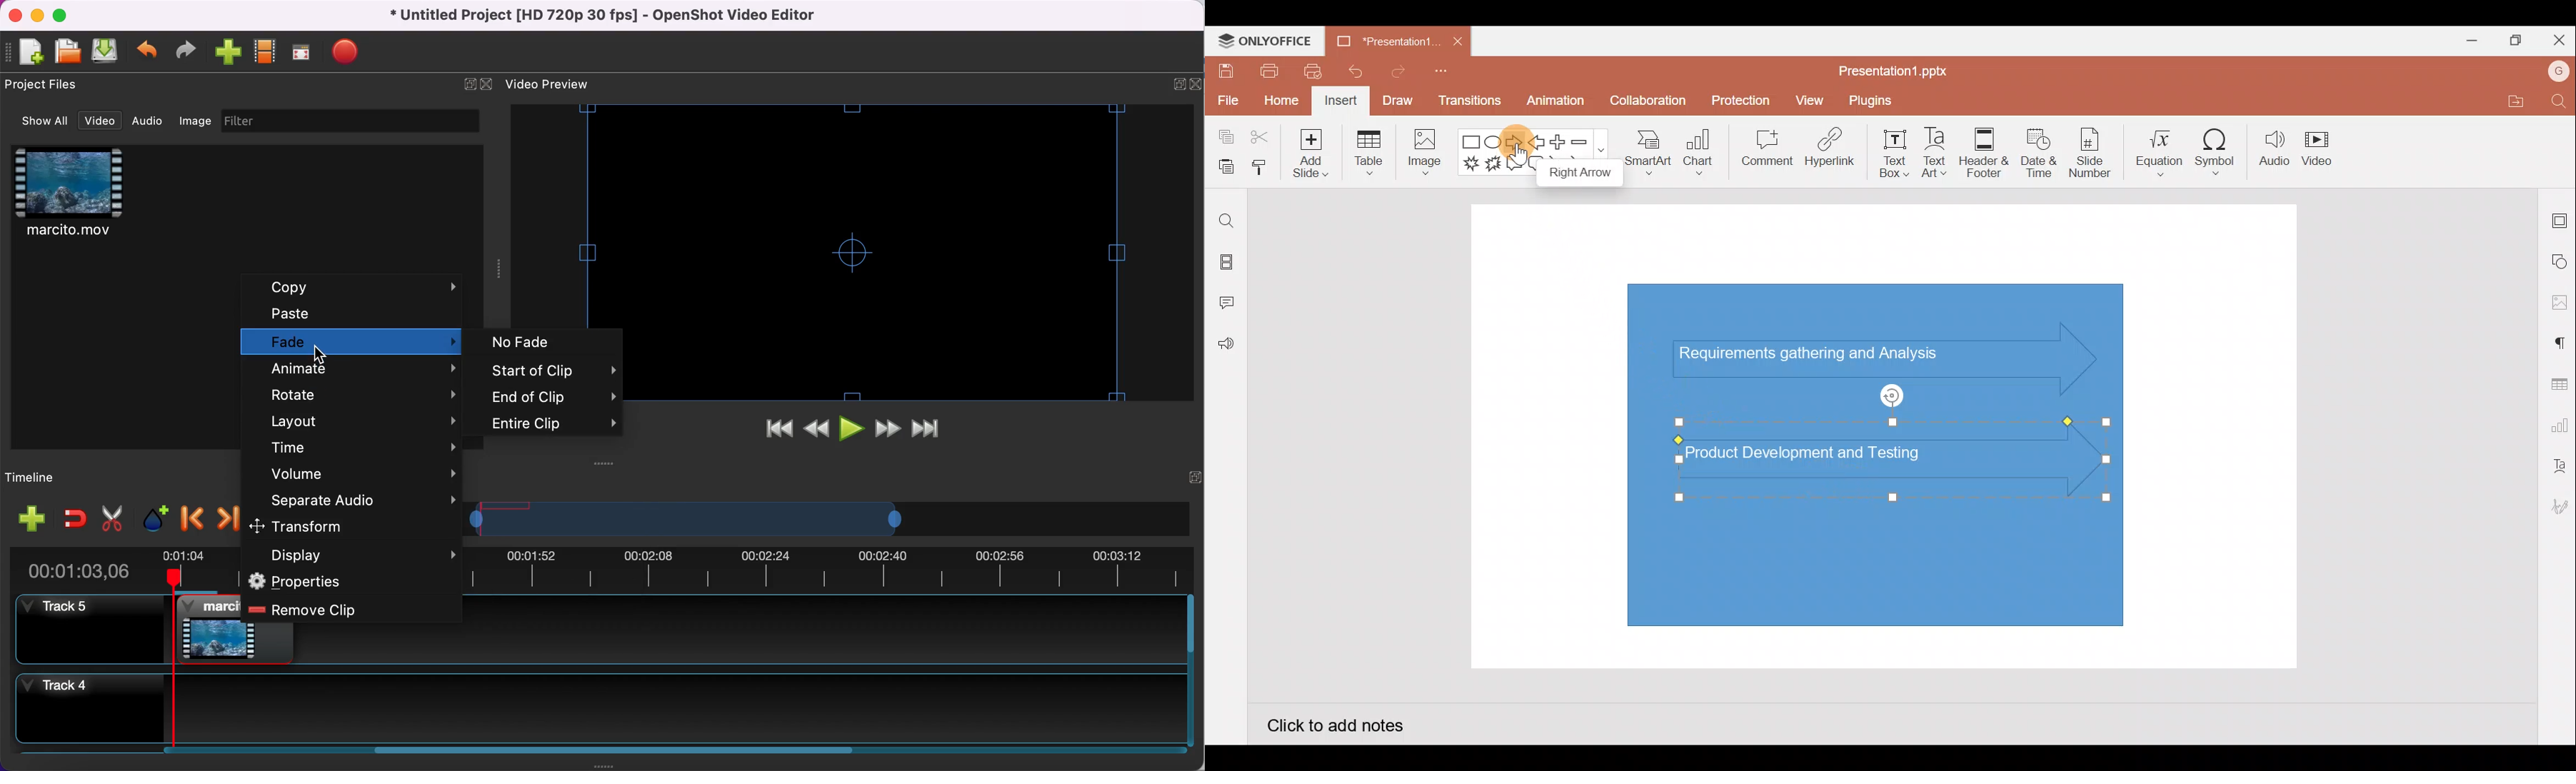  I want to click on layout, so click(359, 423).